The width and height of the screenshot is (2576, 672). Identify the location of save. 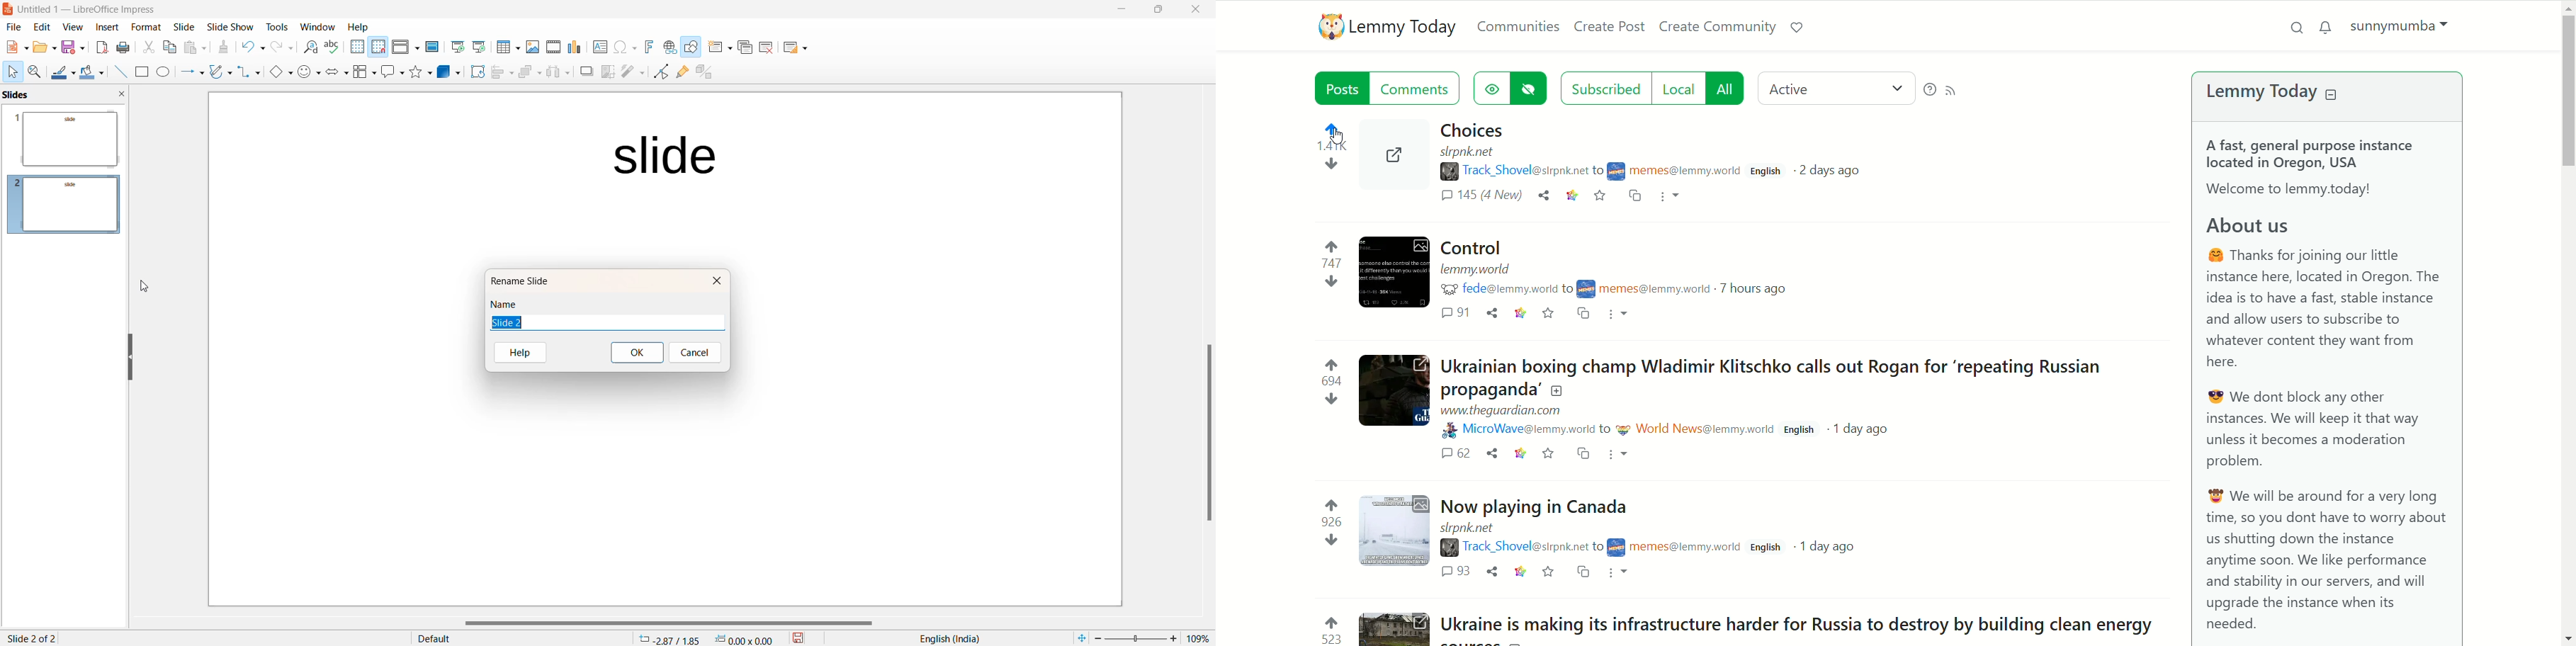
(798, 638).